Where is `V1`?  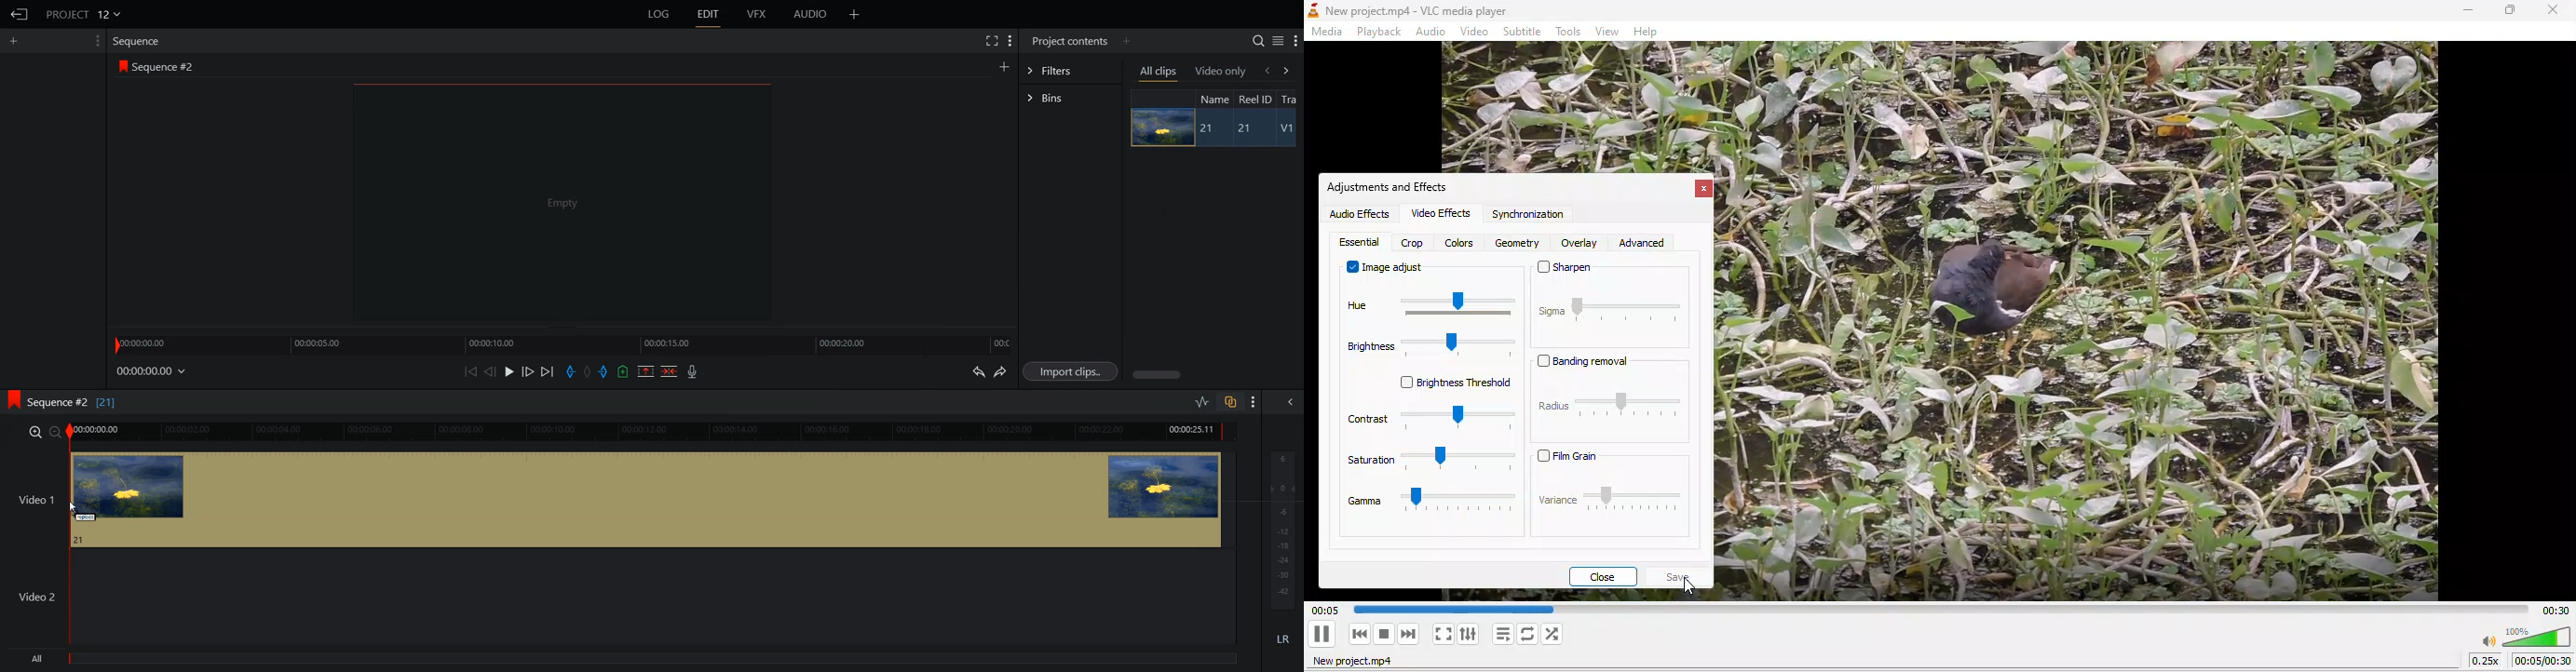
V1 is located at coordinates (1286, 128).